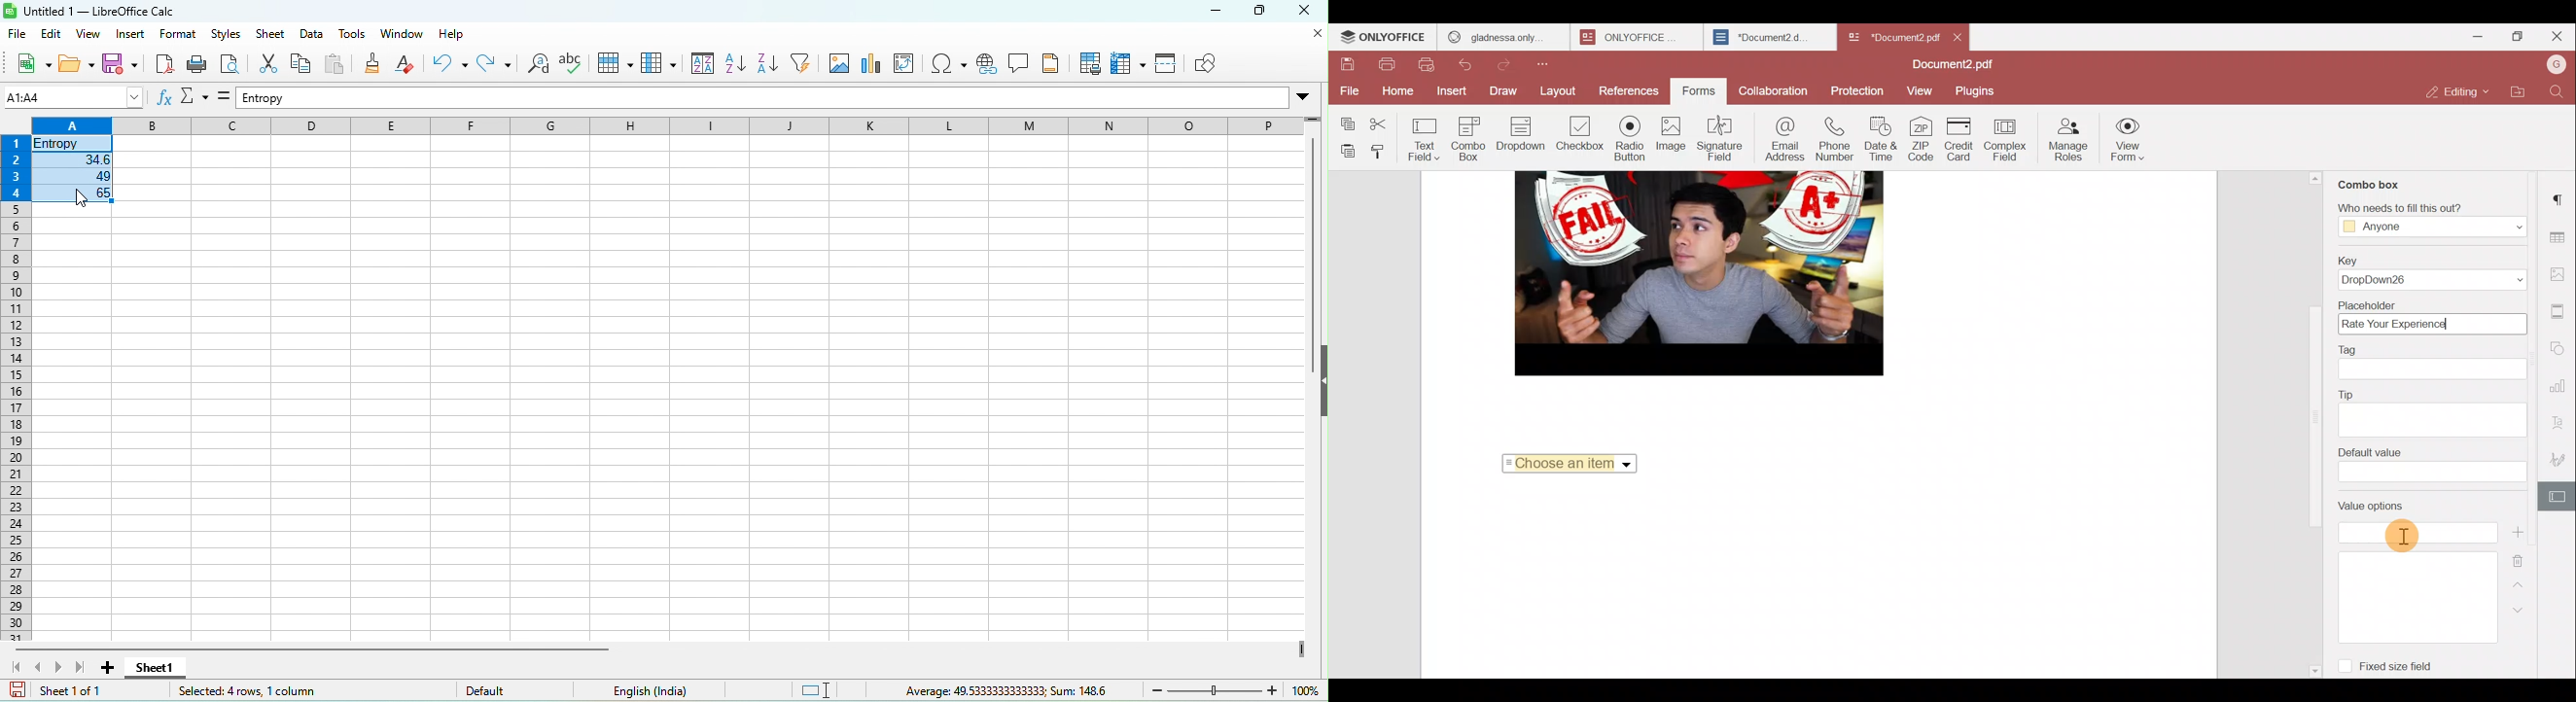  Describe the element at coordinates (2388, 662) in the screenshot. I see `Fixed size field` at that location.